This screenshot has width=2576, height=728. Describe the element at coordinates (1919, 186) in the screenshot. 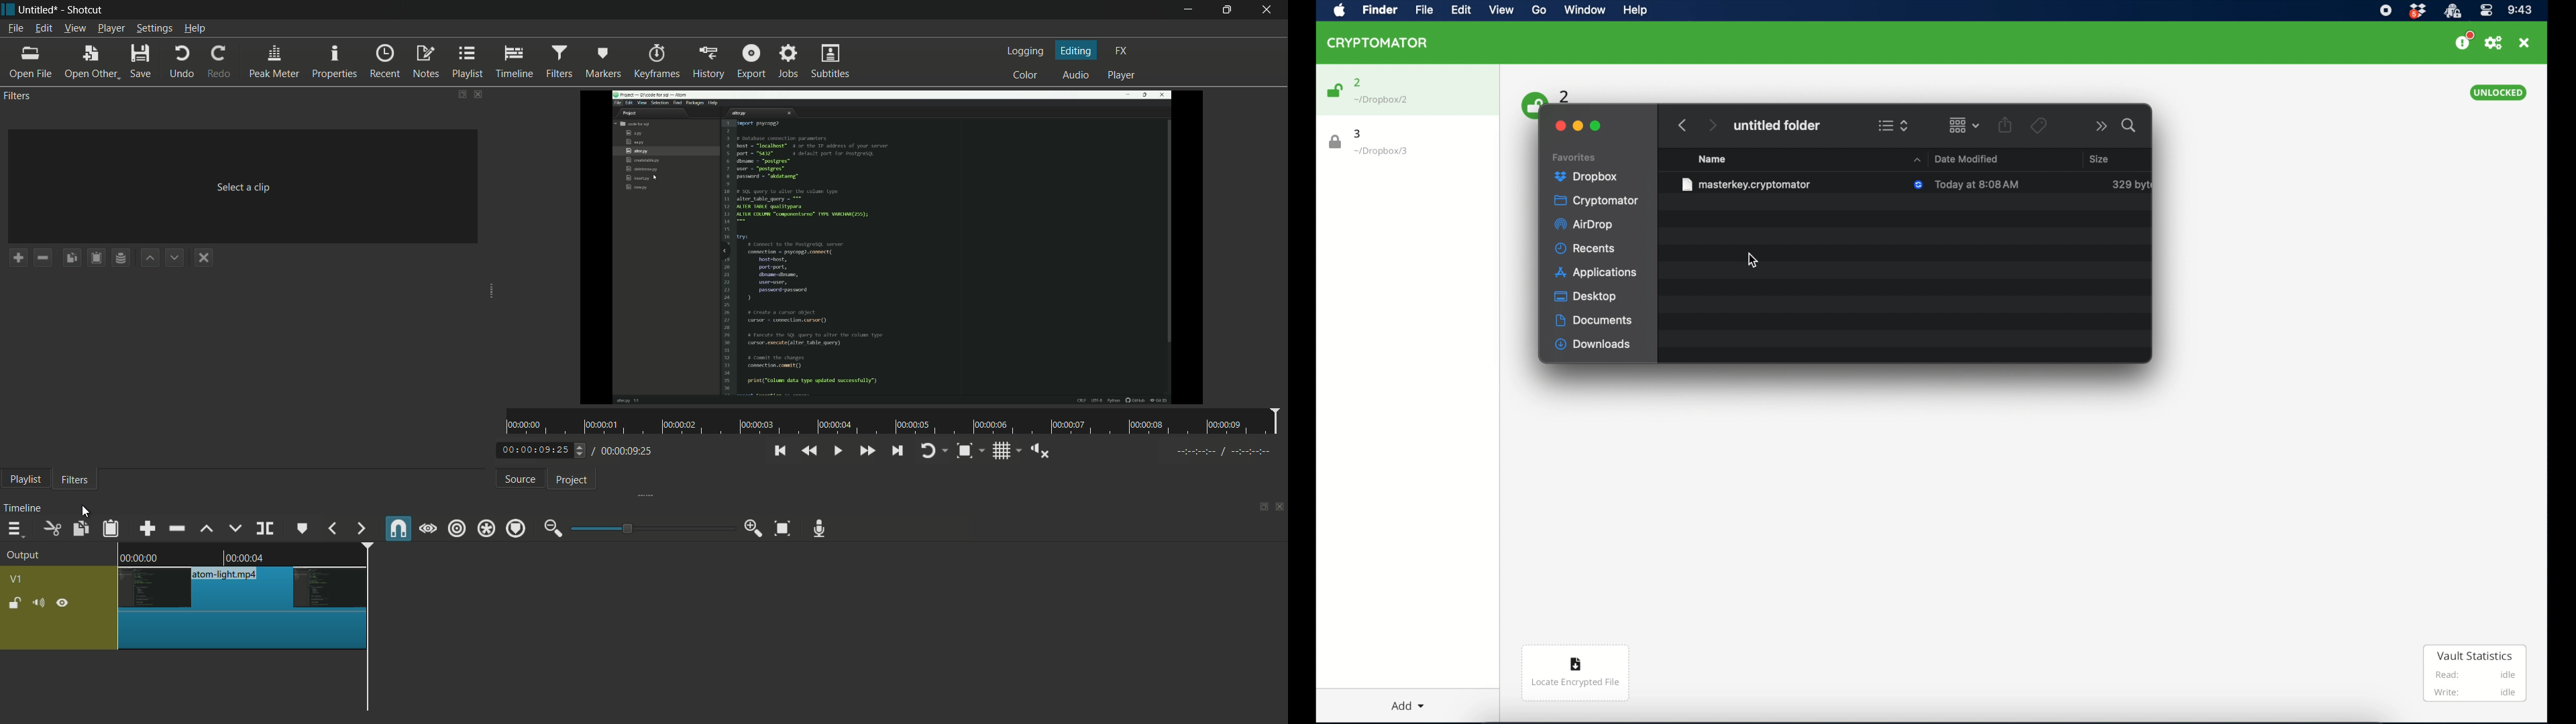

I see `sync` at that location.